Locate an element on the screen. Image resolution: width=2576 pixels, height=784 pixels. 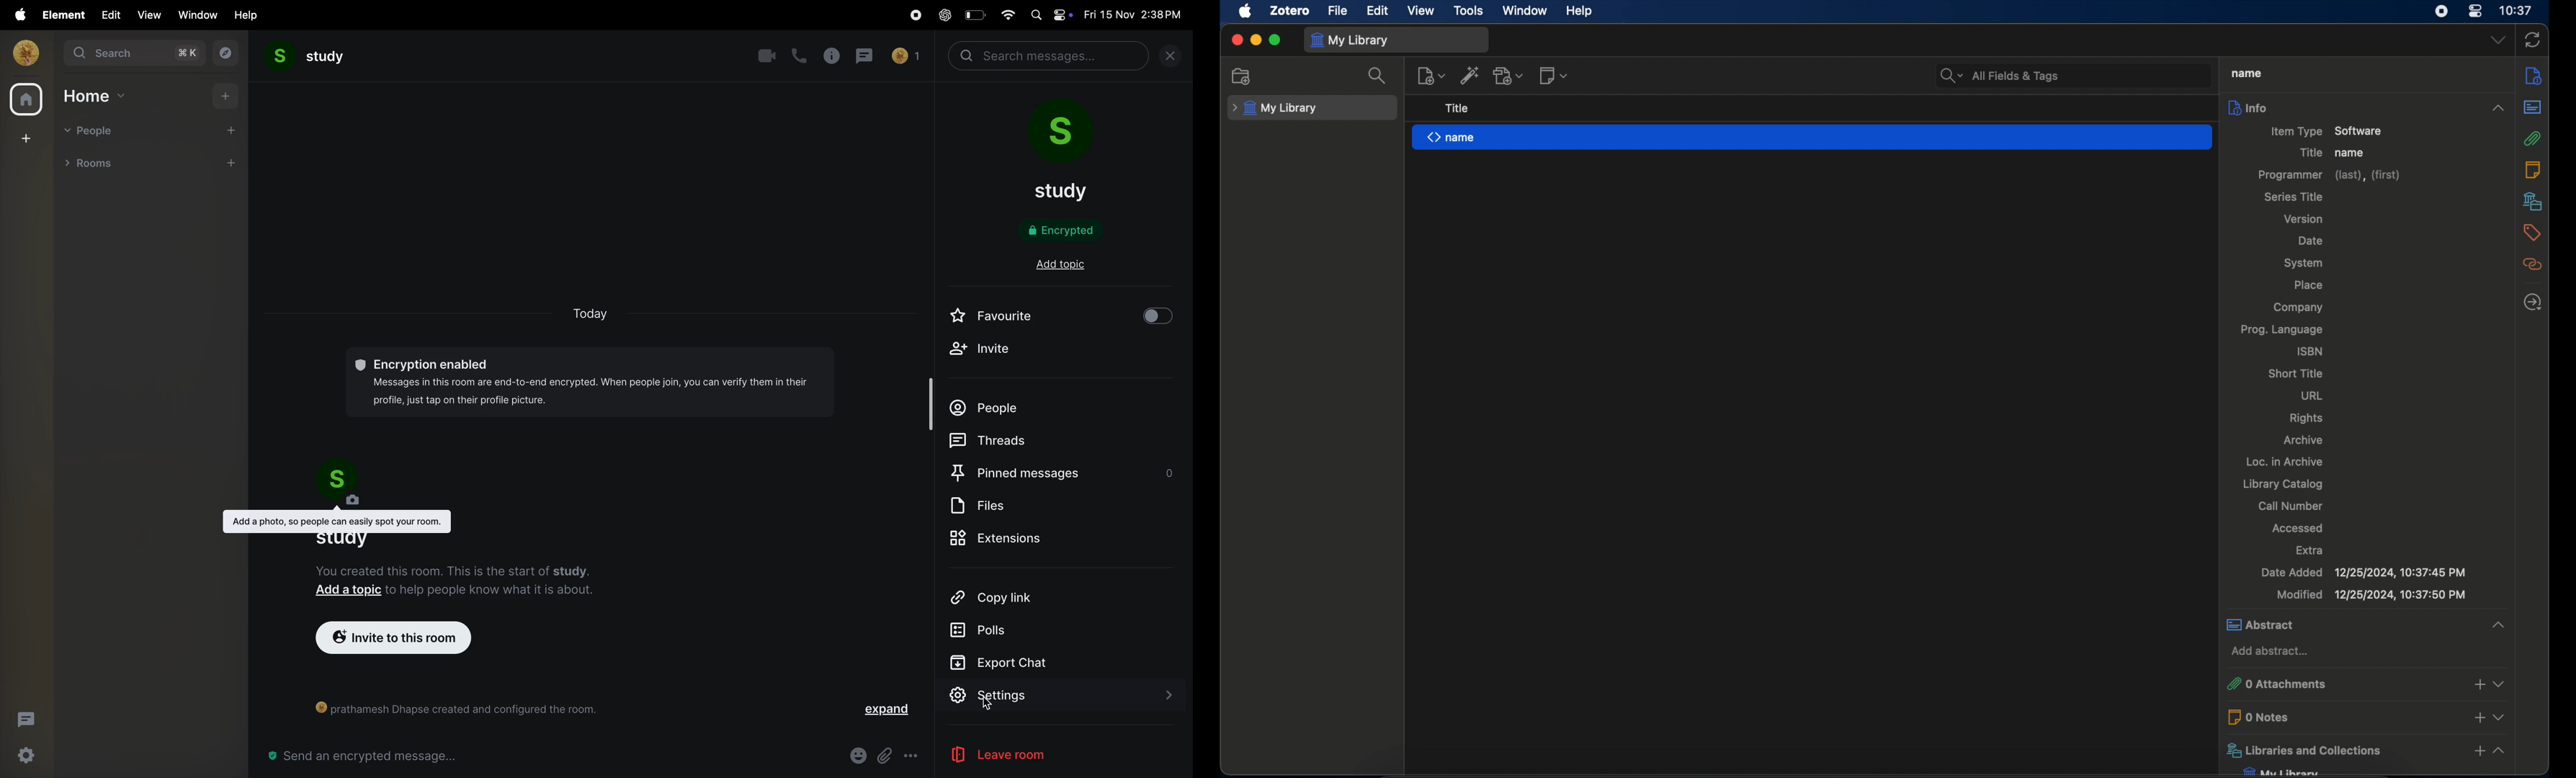
more options is located at coordinates (205, 164).